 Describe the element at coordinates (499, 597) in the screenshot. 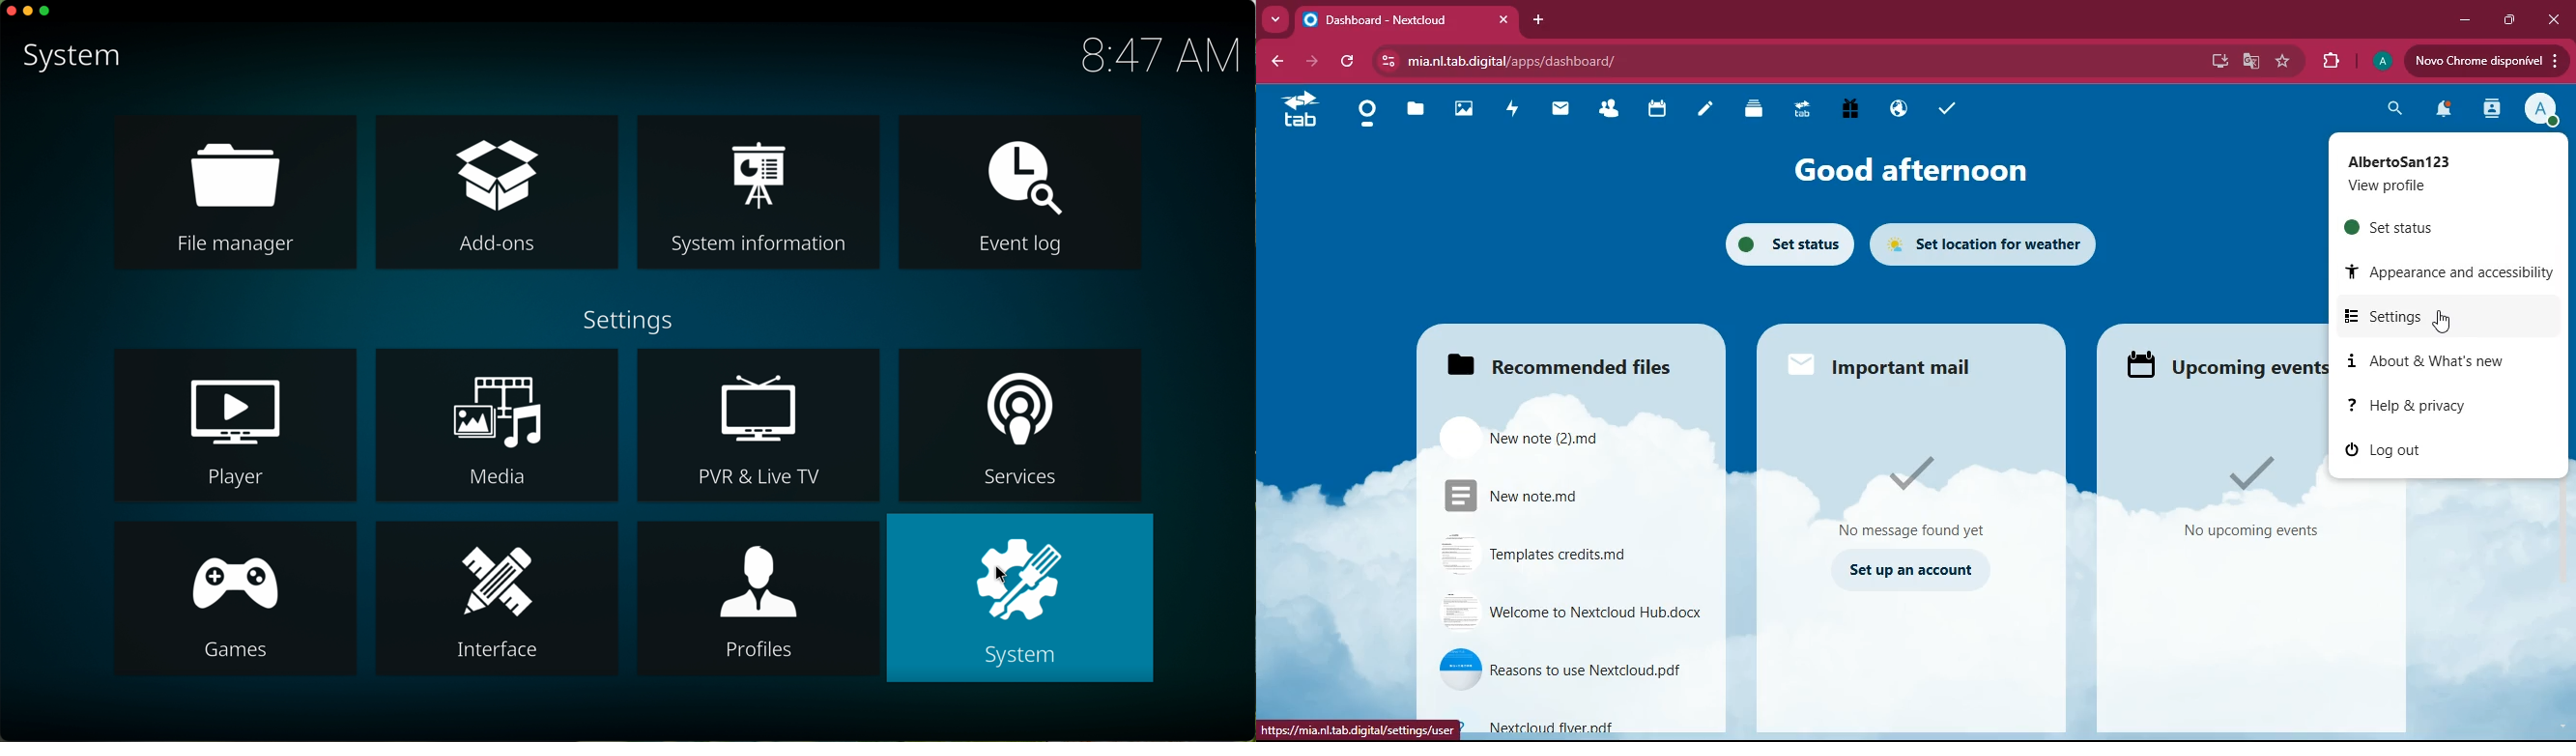

I see `interface` at that location.